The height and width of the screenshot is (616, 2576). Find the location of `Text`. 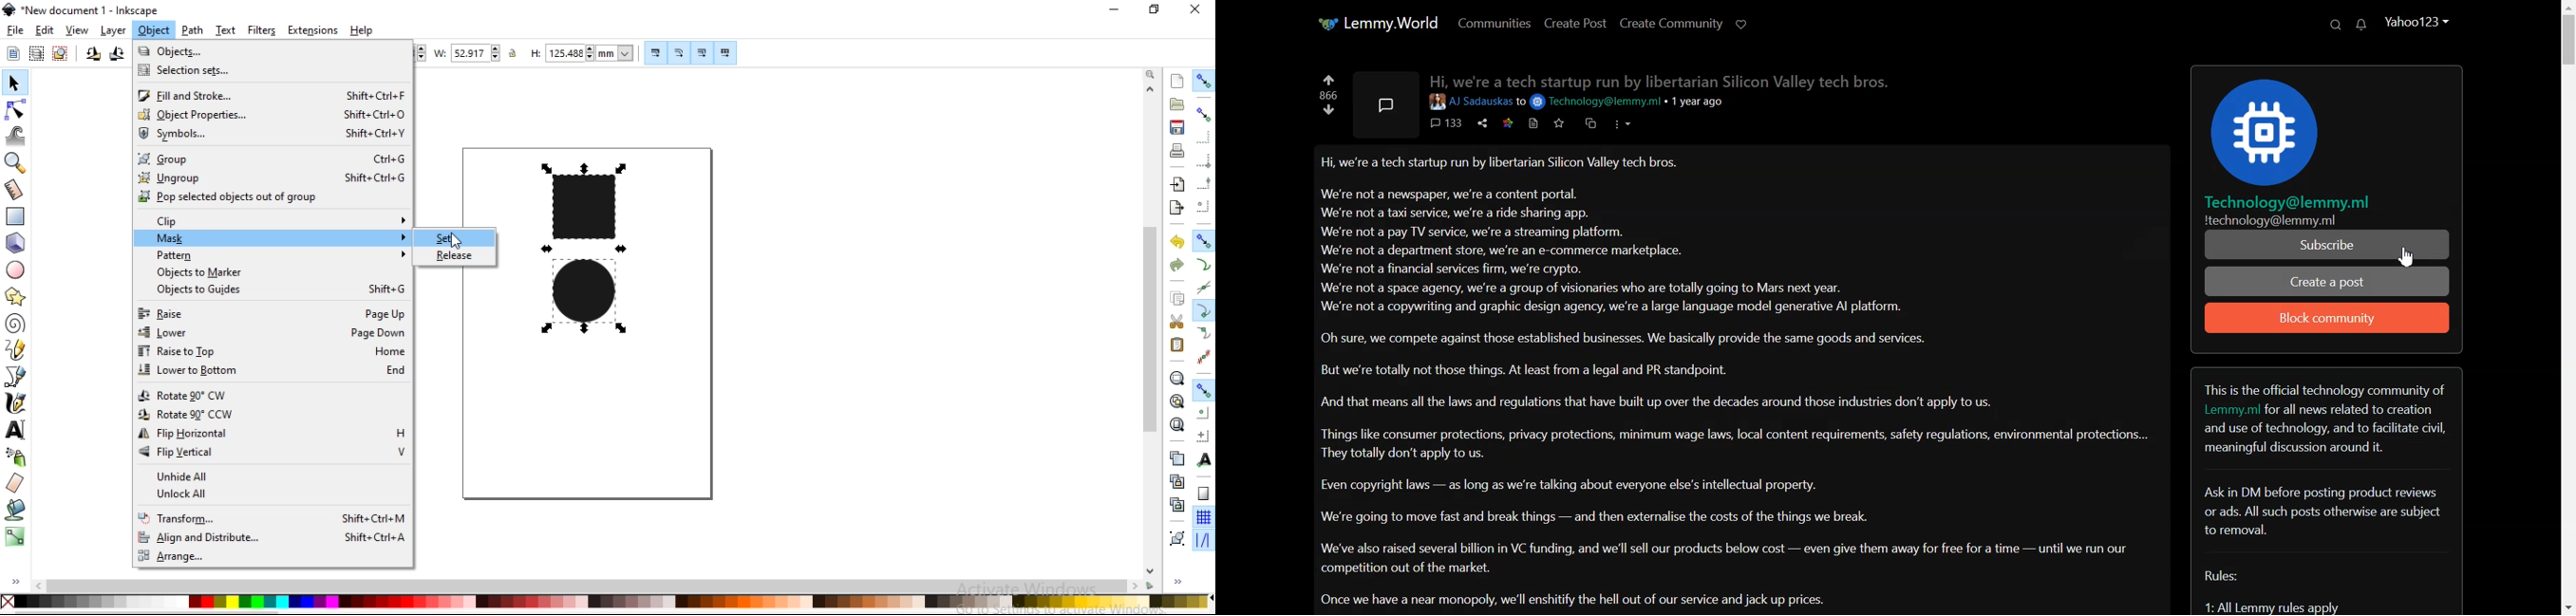

Text is located at coordinates (2330, 492).